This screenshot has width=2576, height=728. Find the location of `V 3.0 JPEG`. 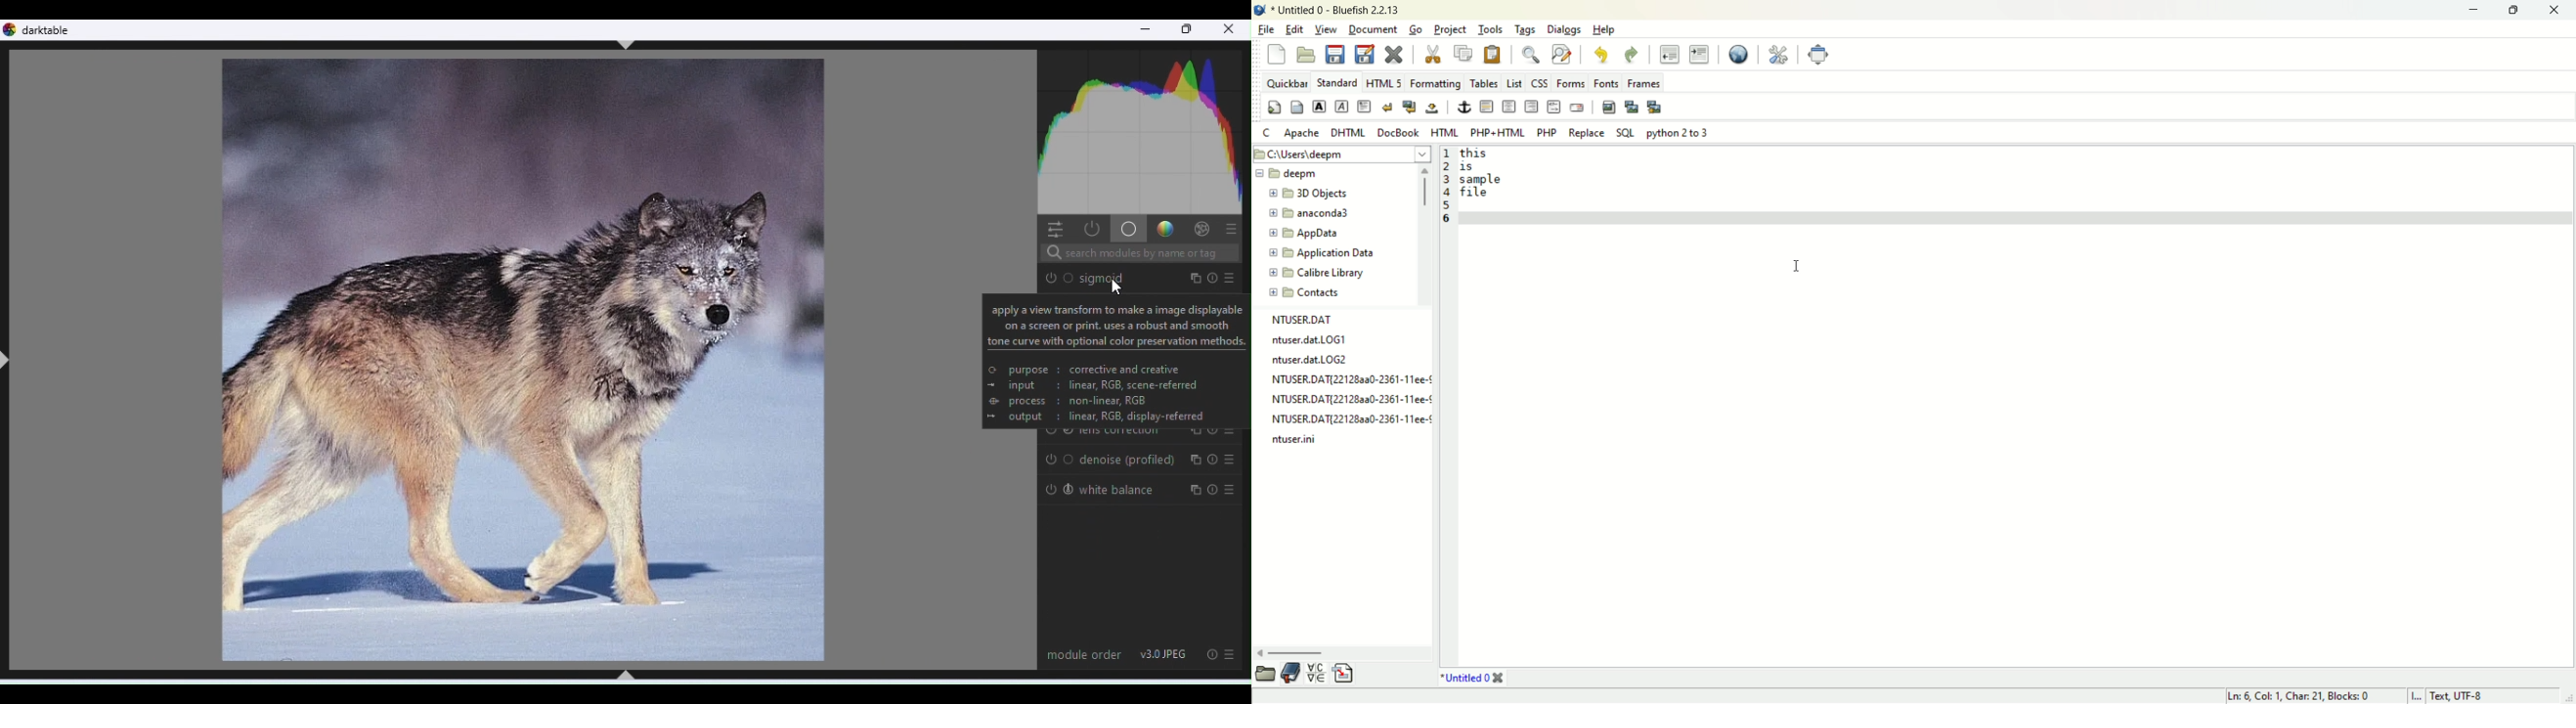

V 3.0 JPEG is located at coordinates (1164, 653).